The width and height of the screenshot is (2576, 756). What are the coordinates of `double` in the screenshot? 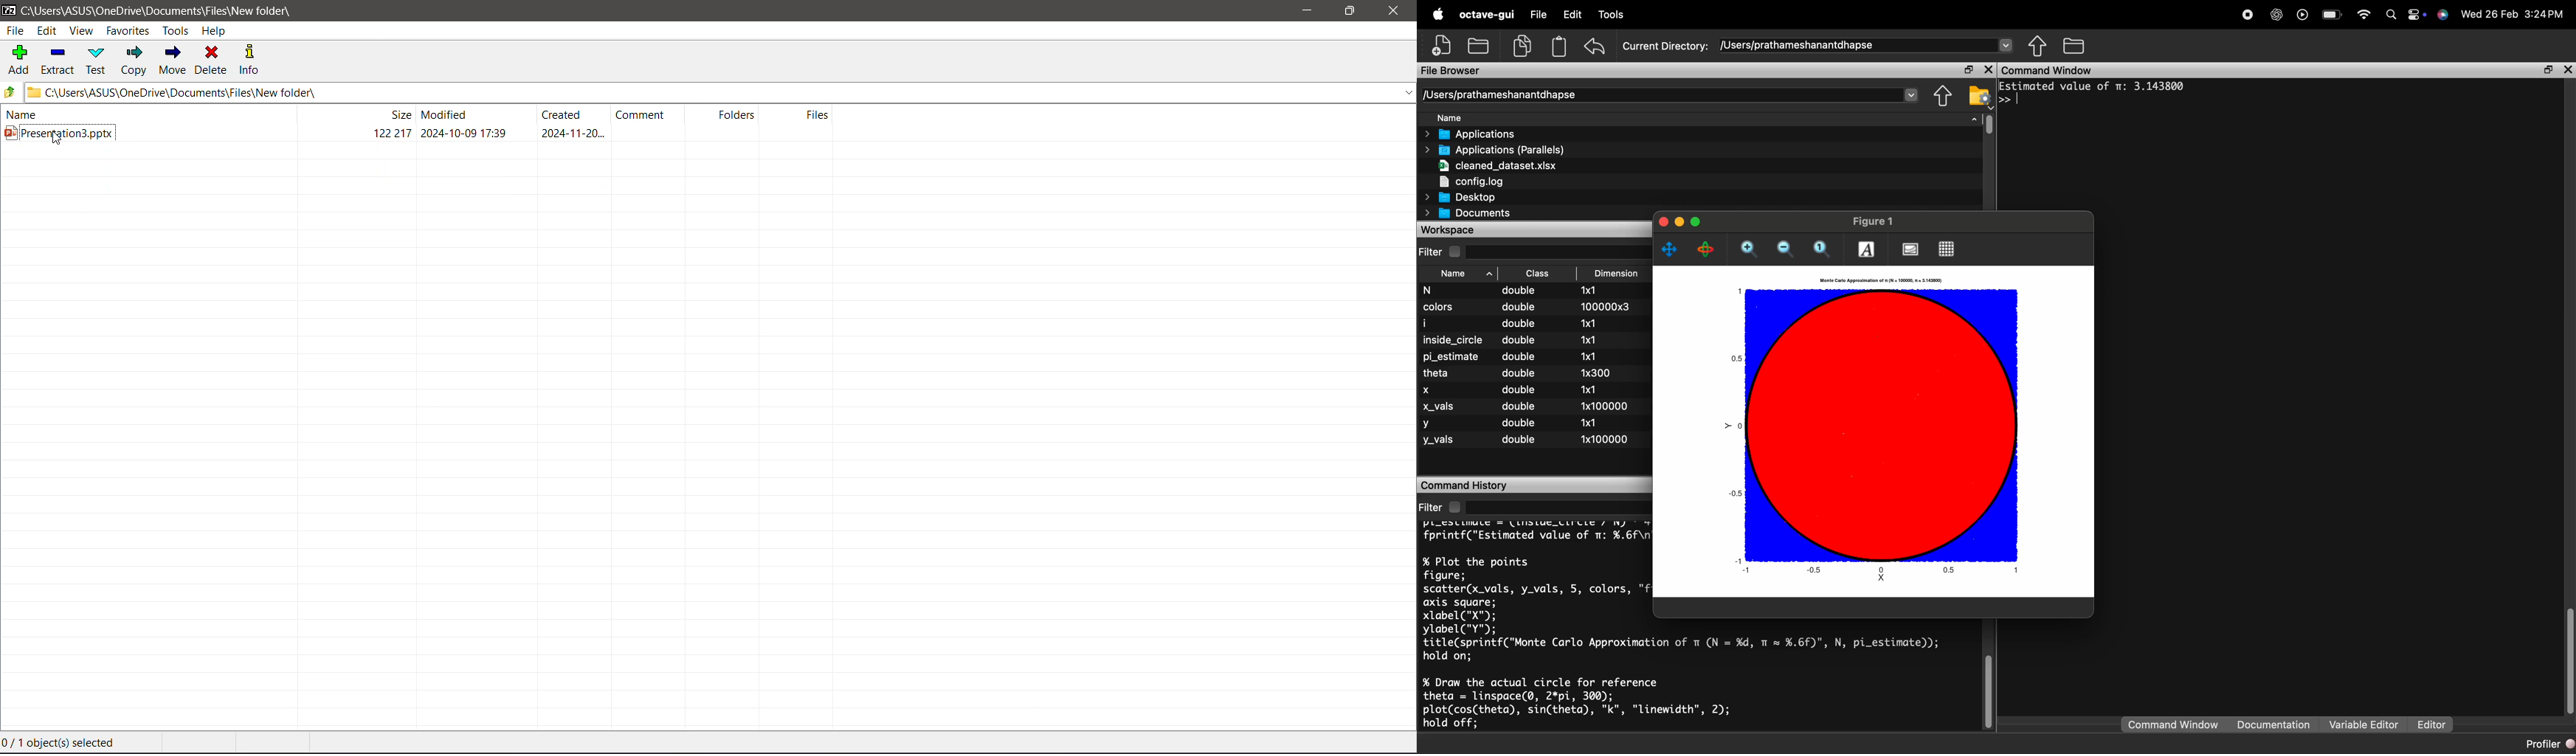 It's located at (1520, 306).